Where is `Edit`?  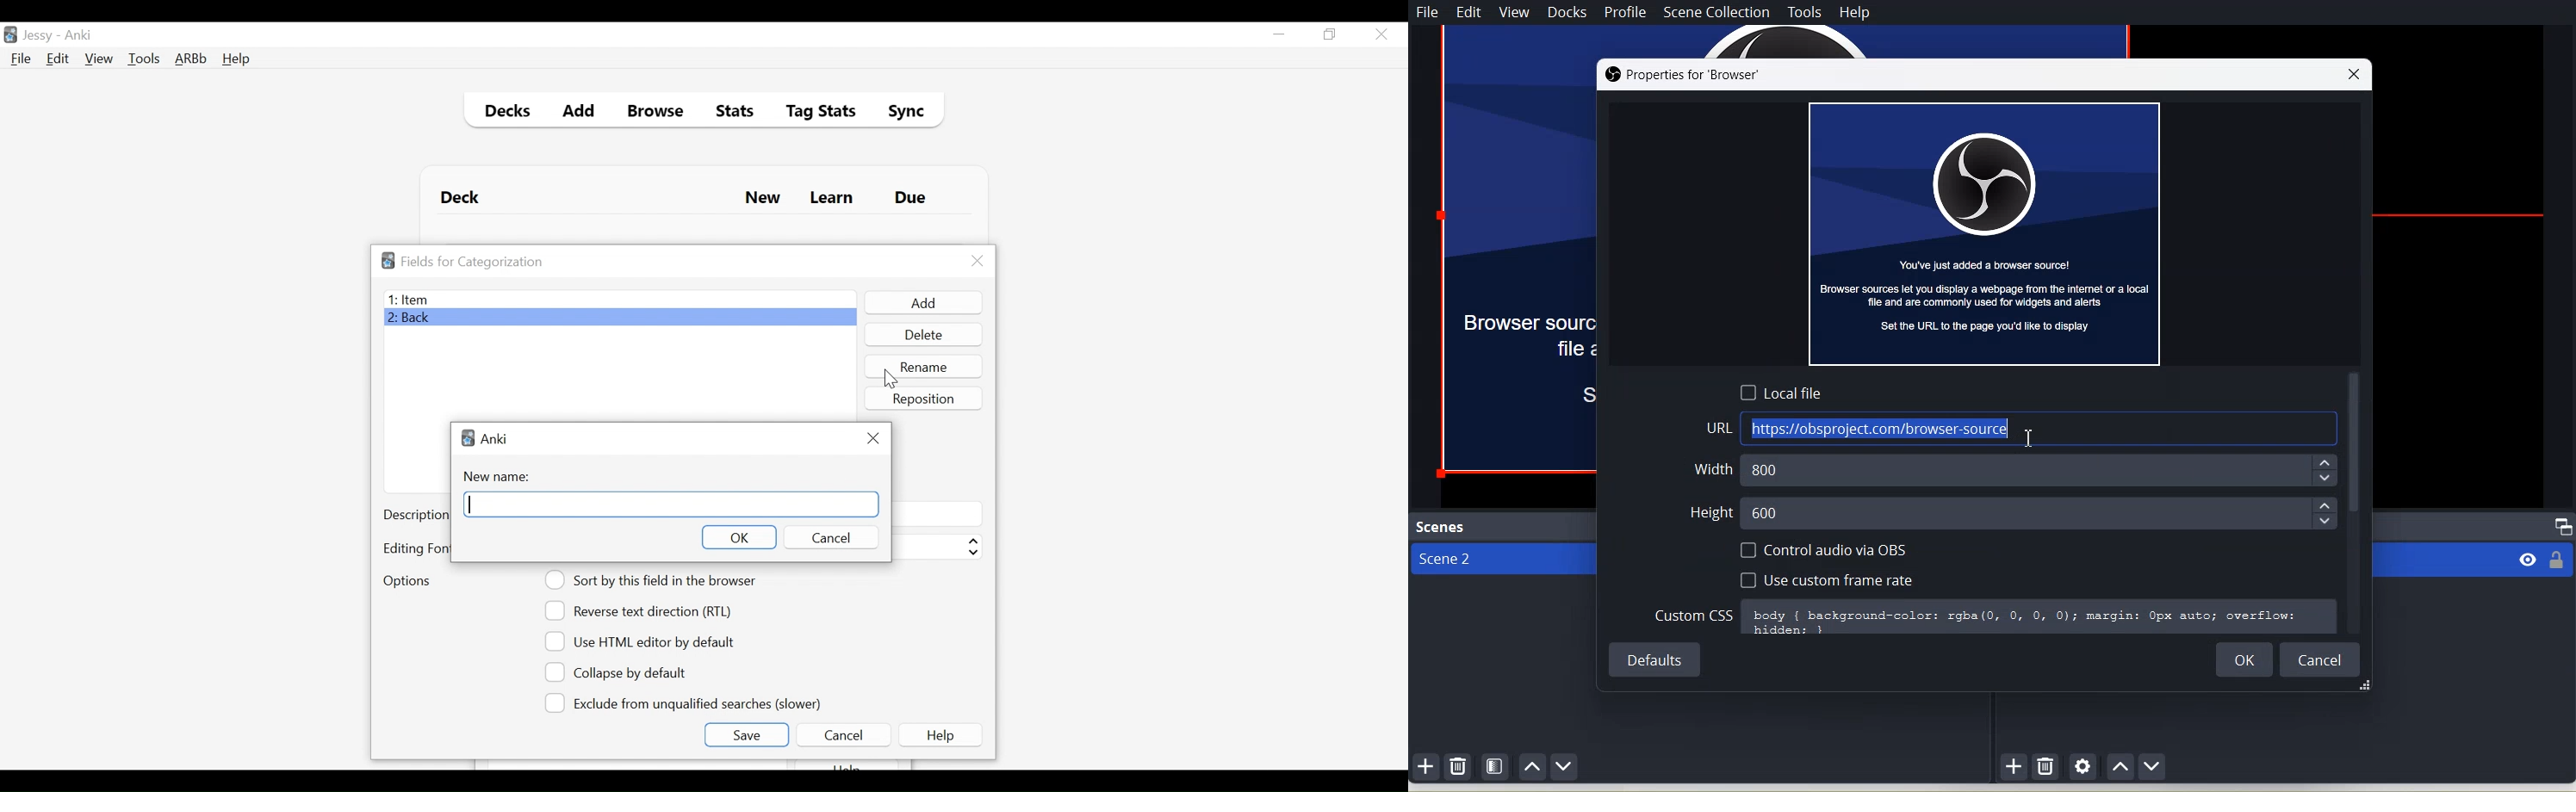
Edit is located at coordinates (56, 60).